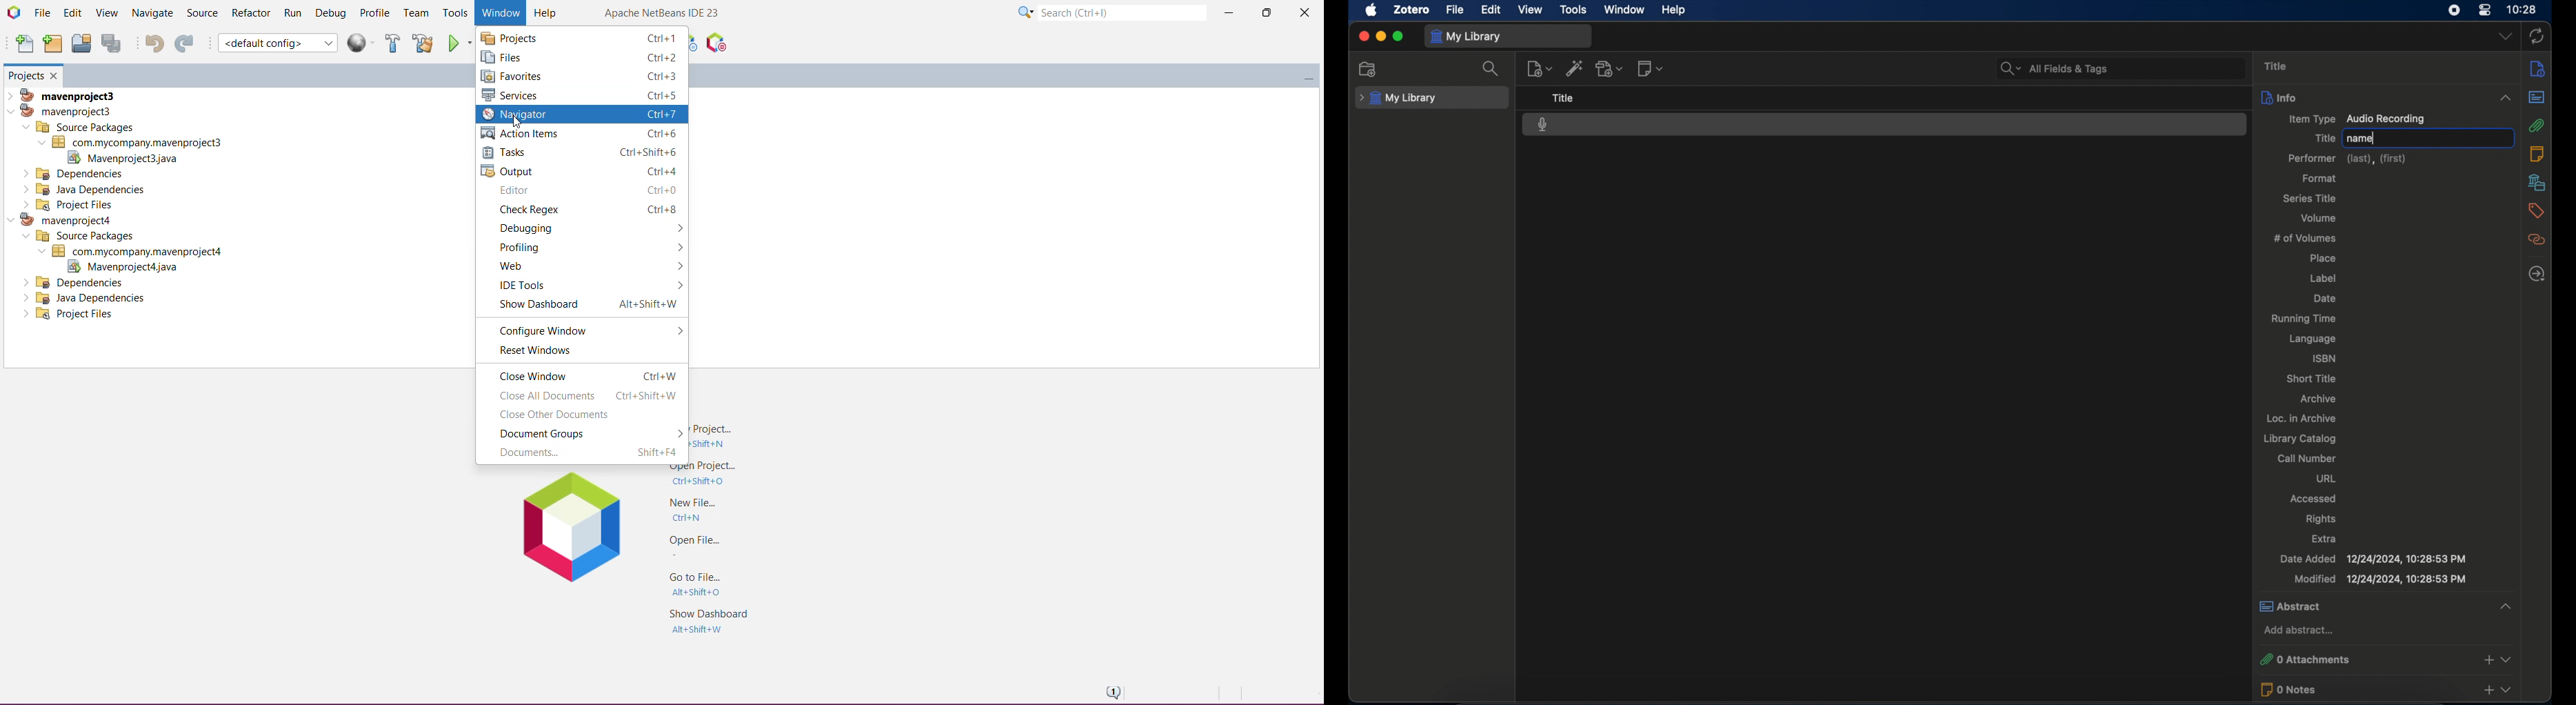 The width and height of the screenshot is (2576, 728). Describe the element at coordinates (1398, 99) in the screenshot. I see `my library` at that location.